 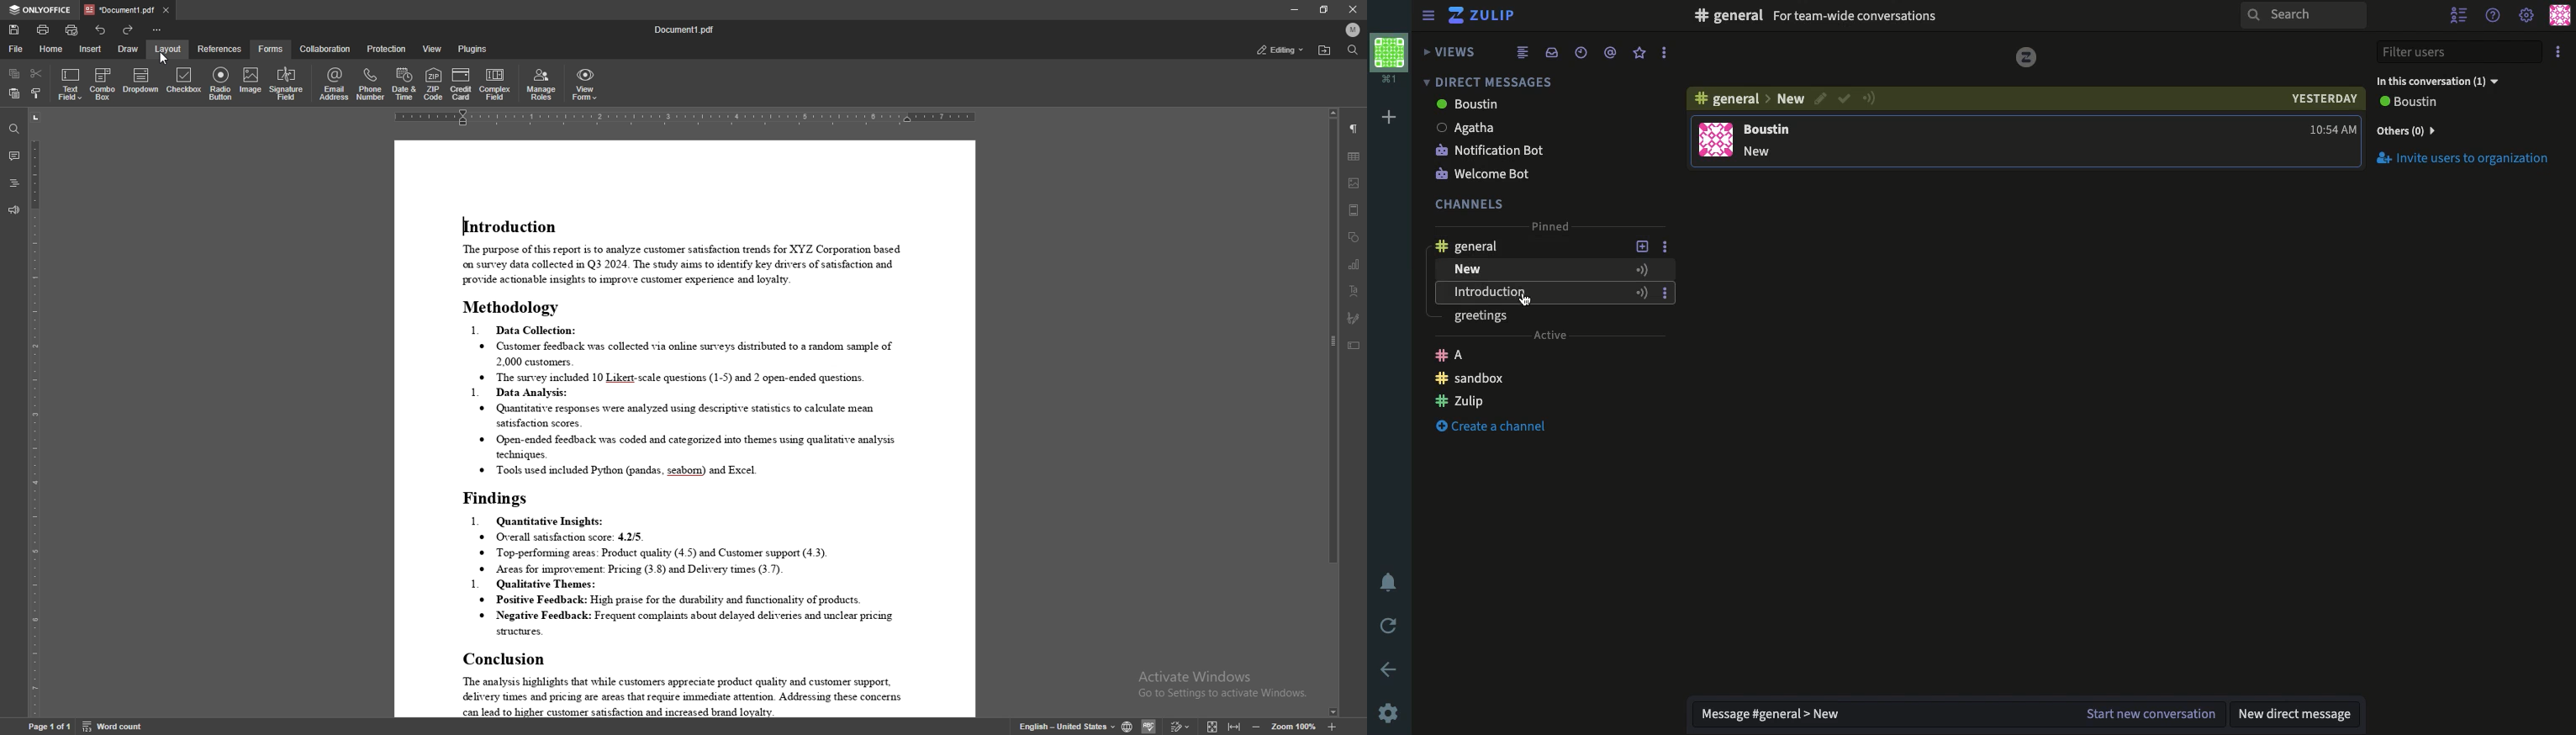 What do you see at coordinates (1641, 293) in the screenshot?
I see `Active` at bounding box center [1641, 293].